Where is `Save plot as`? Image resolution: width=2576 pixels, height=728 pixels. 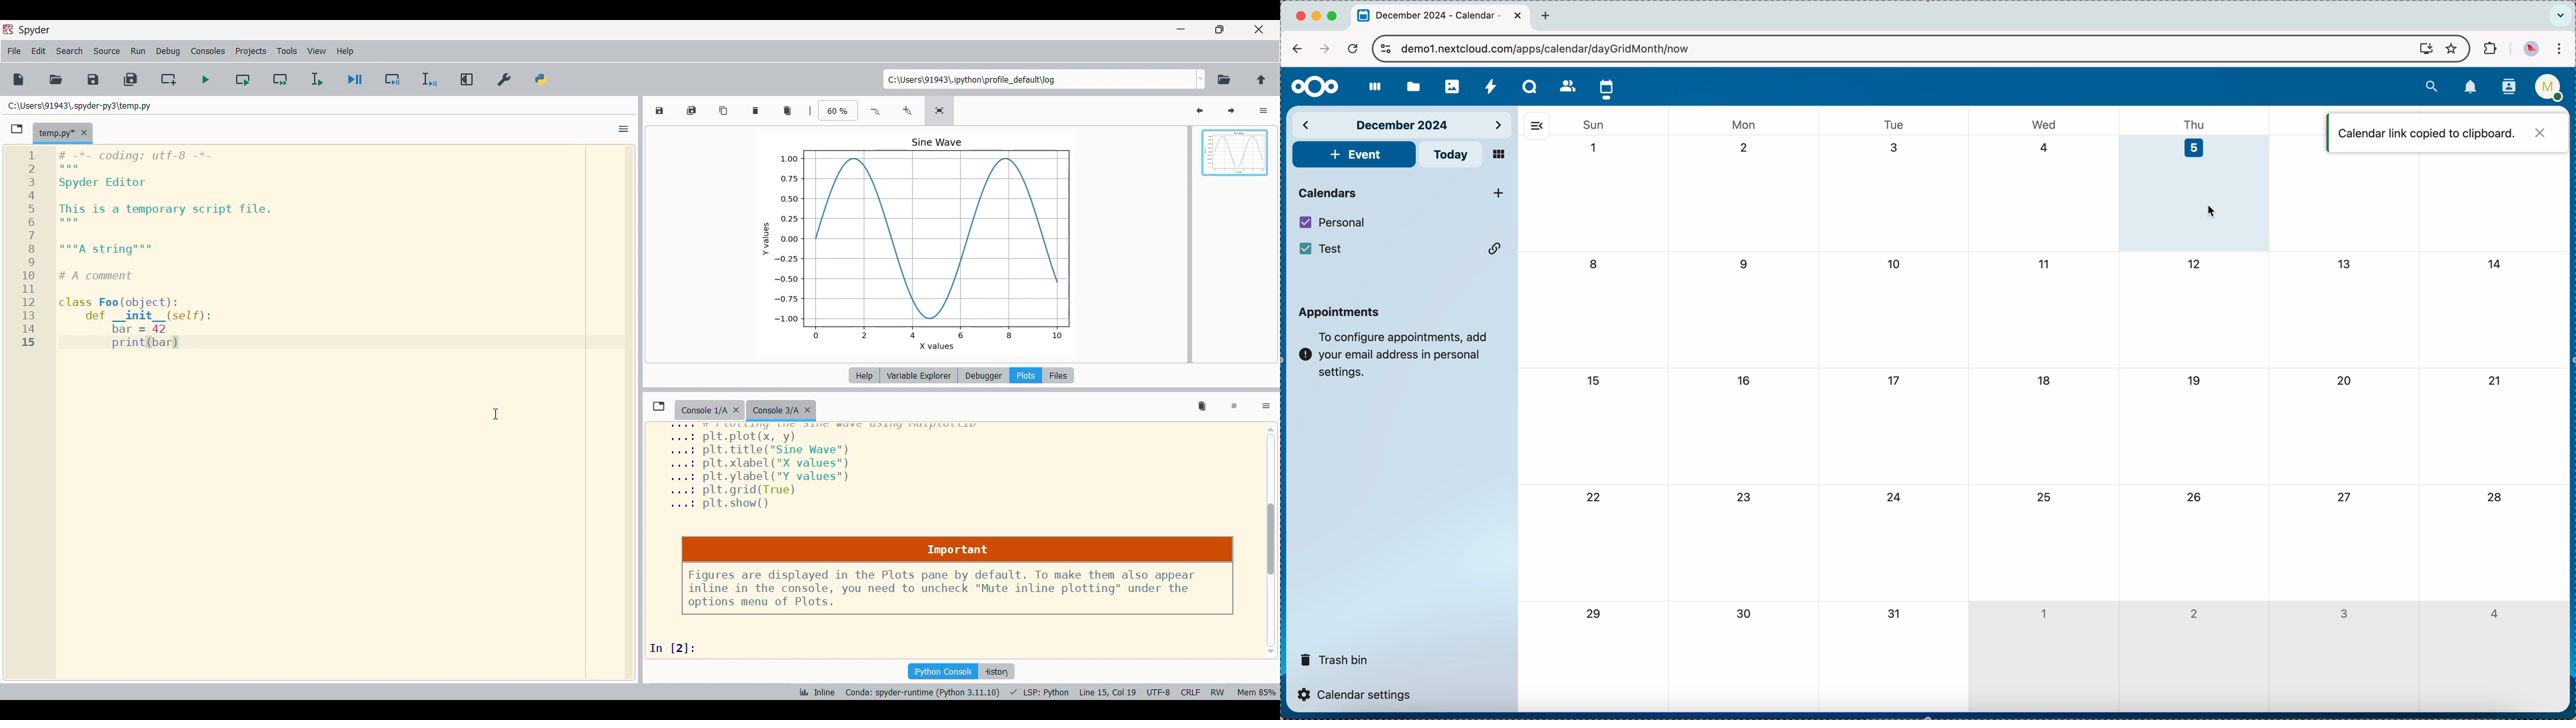
Save plot as is located at coordinates (659, 111).